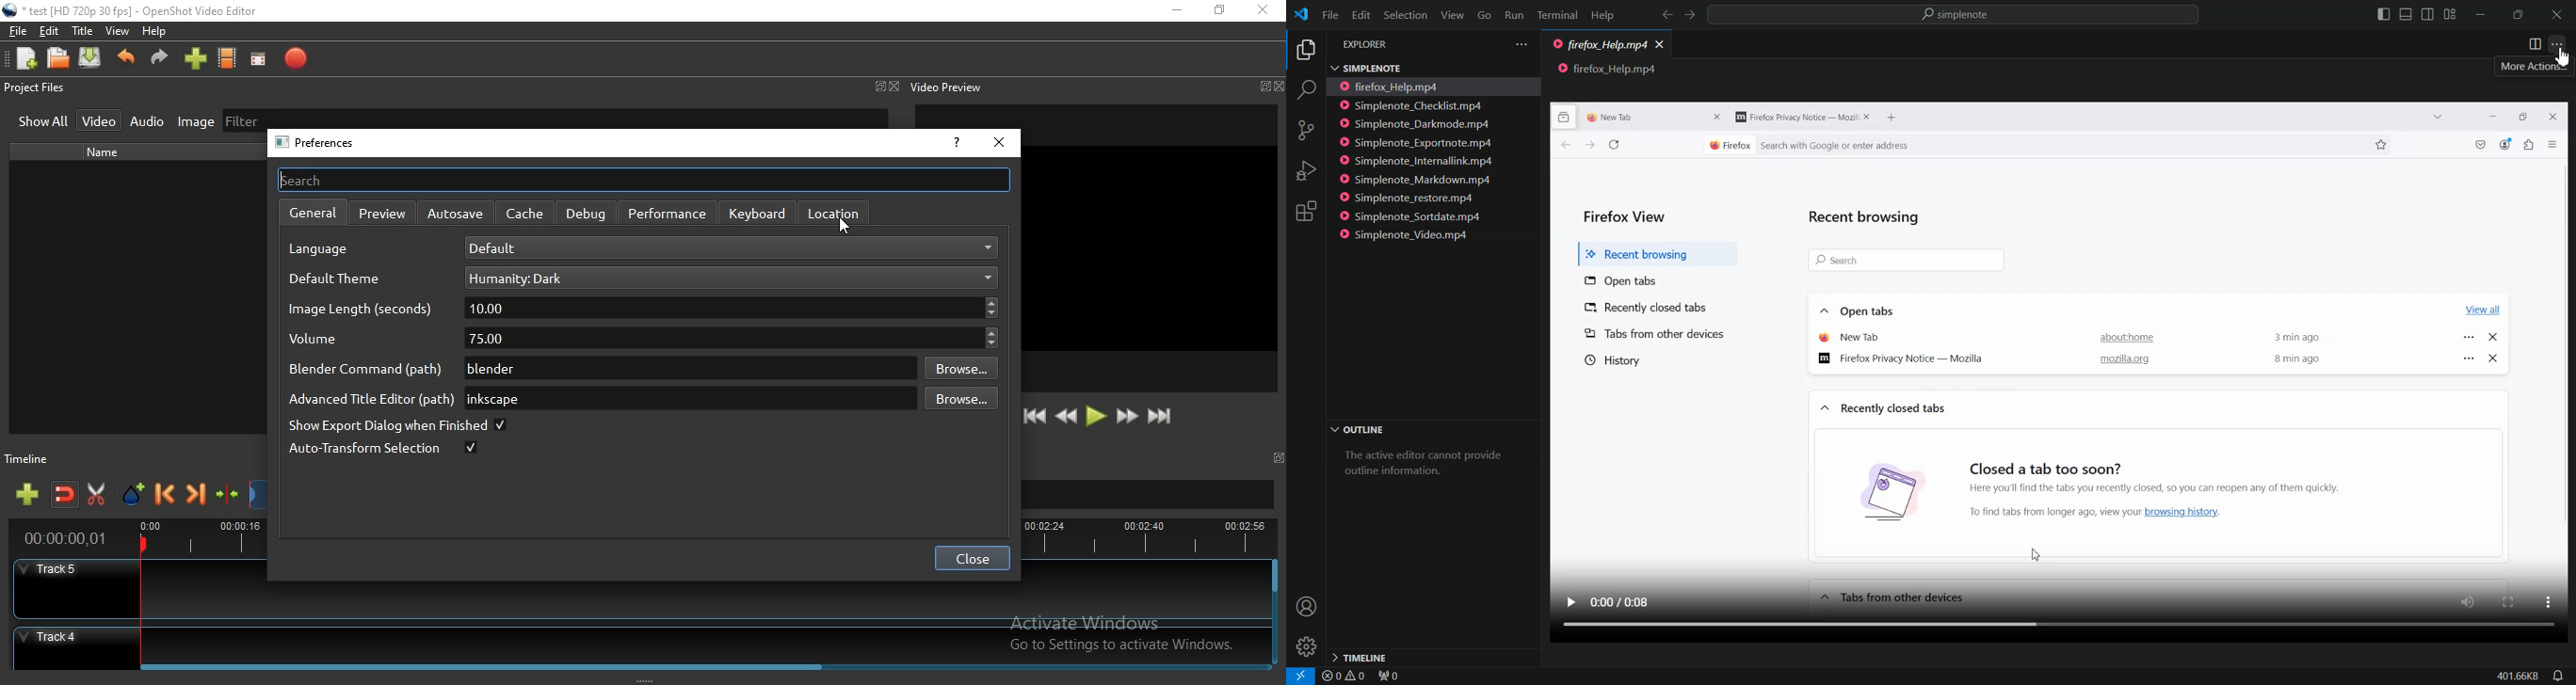 The height and width of the screenshot is (700, 2576). What do you see at coordinates (841, 228) in the screenshot?
I see `Cursor` at bounding box center [841, 228].